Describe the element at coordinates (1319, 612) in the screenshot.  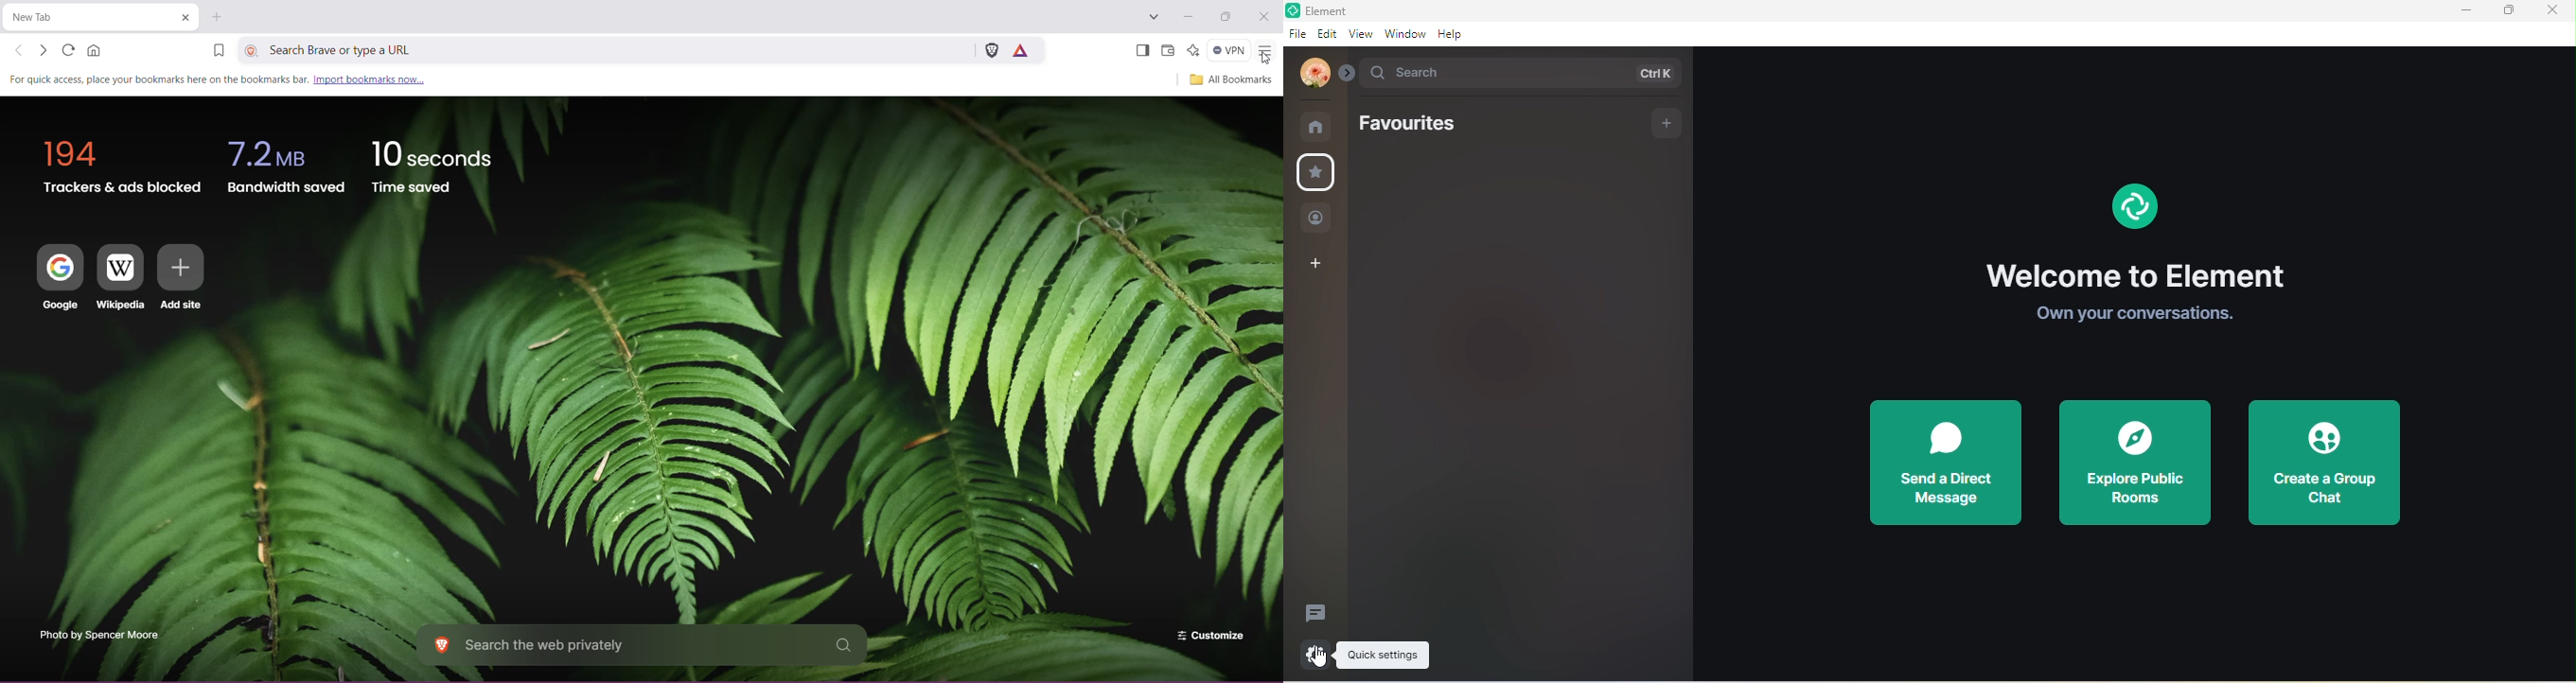
I see `threads` at that location.